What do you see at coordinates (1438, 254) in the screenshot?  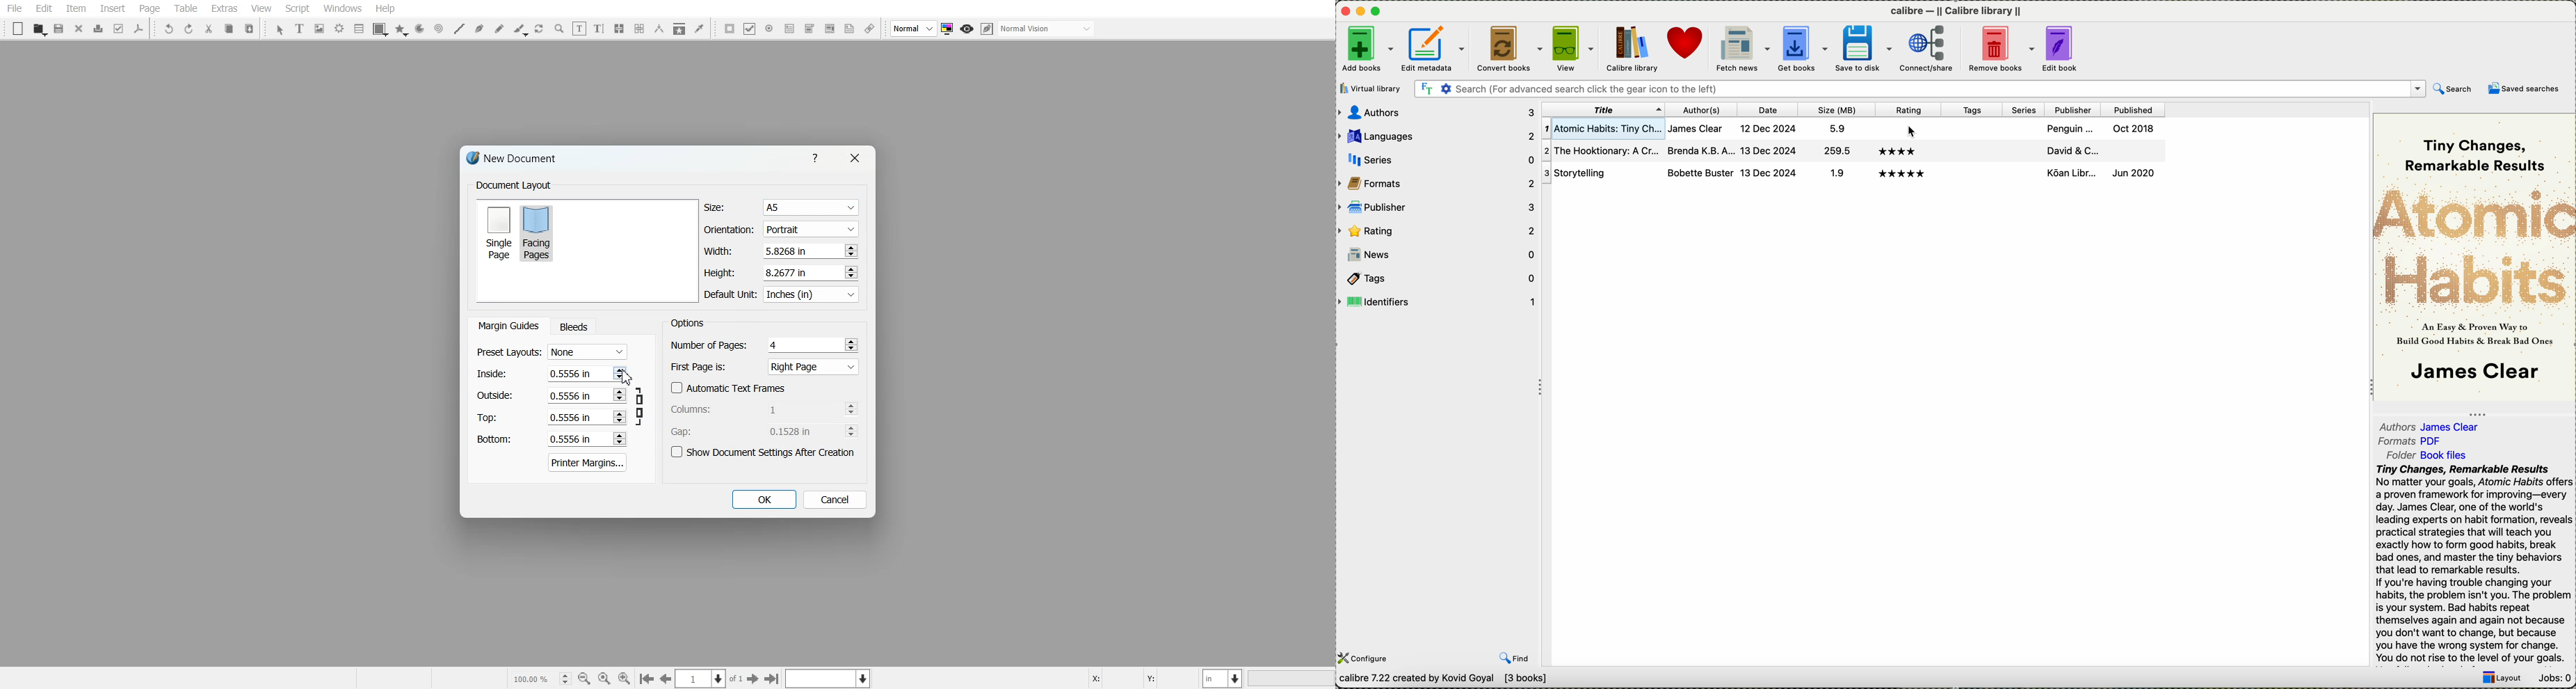 I see `news` at bounding box center [1438, 254].